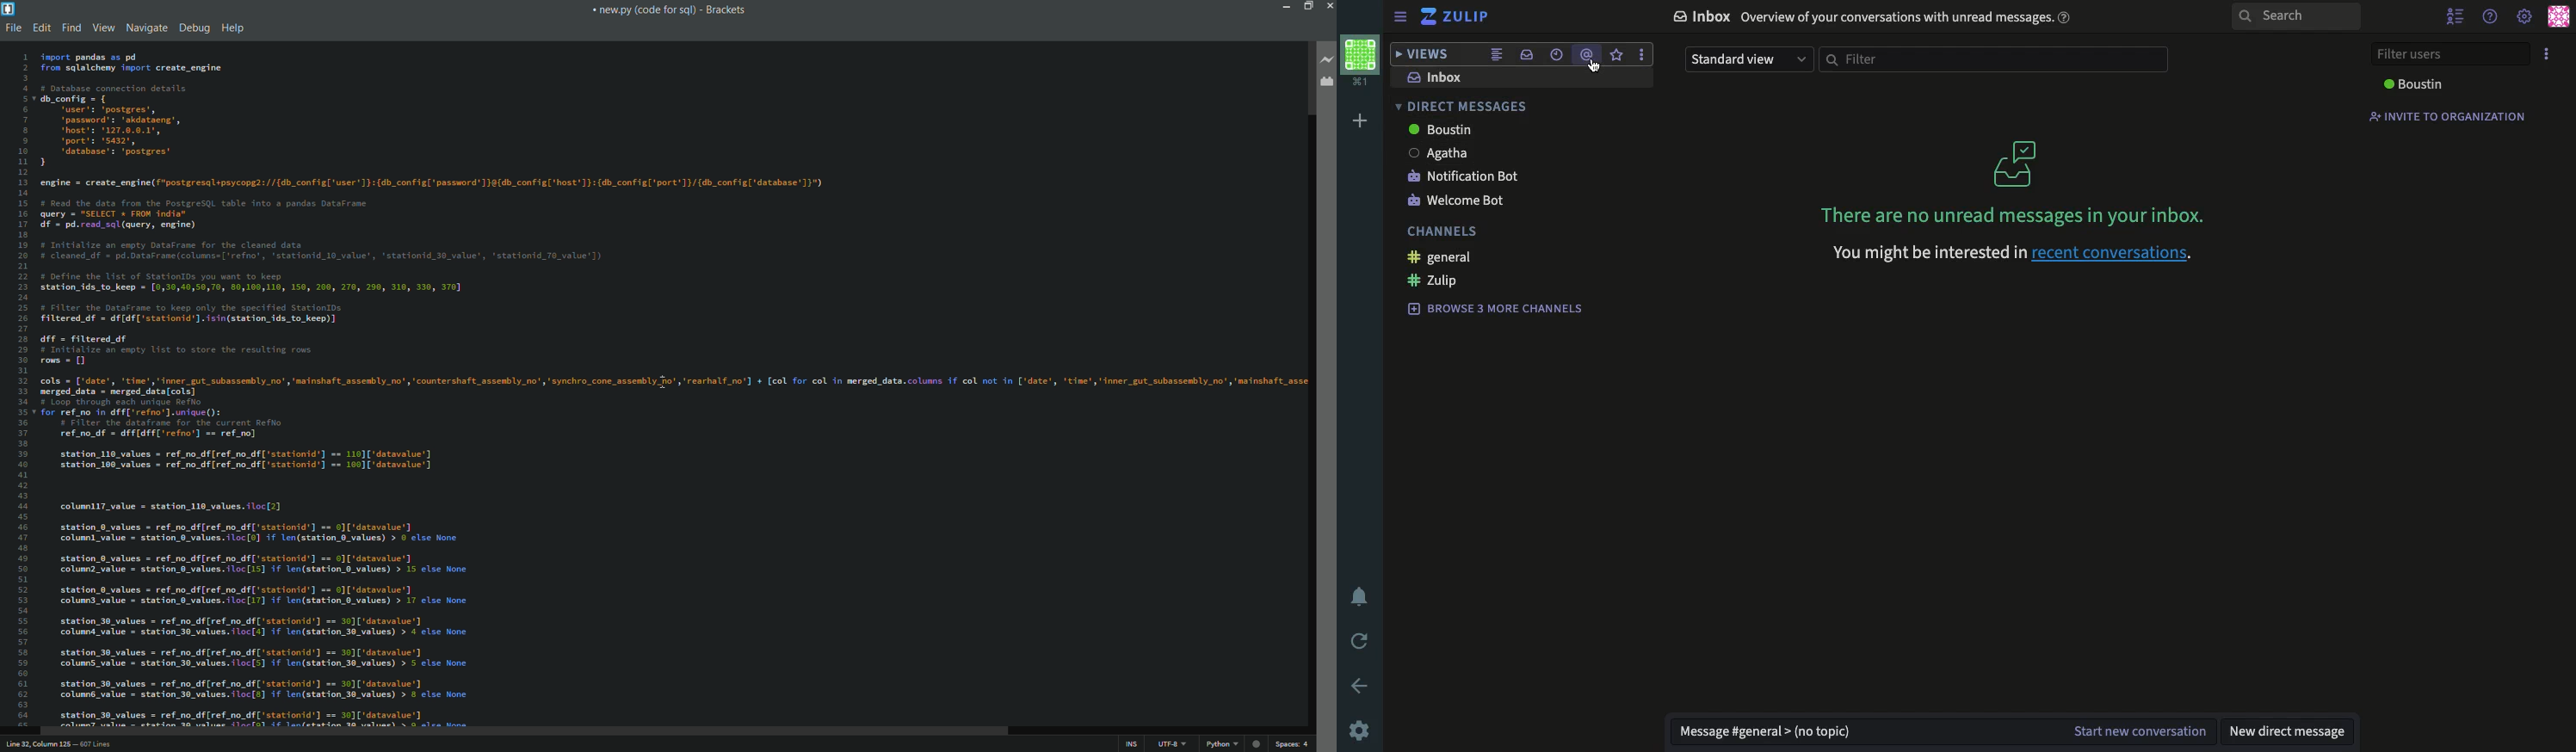 This screenshot has height=756, width=2576. What do you see at coordinates (2444, 118) in the screenshot?
I see `invite to organization` at bounding box center [2444, 118].